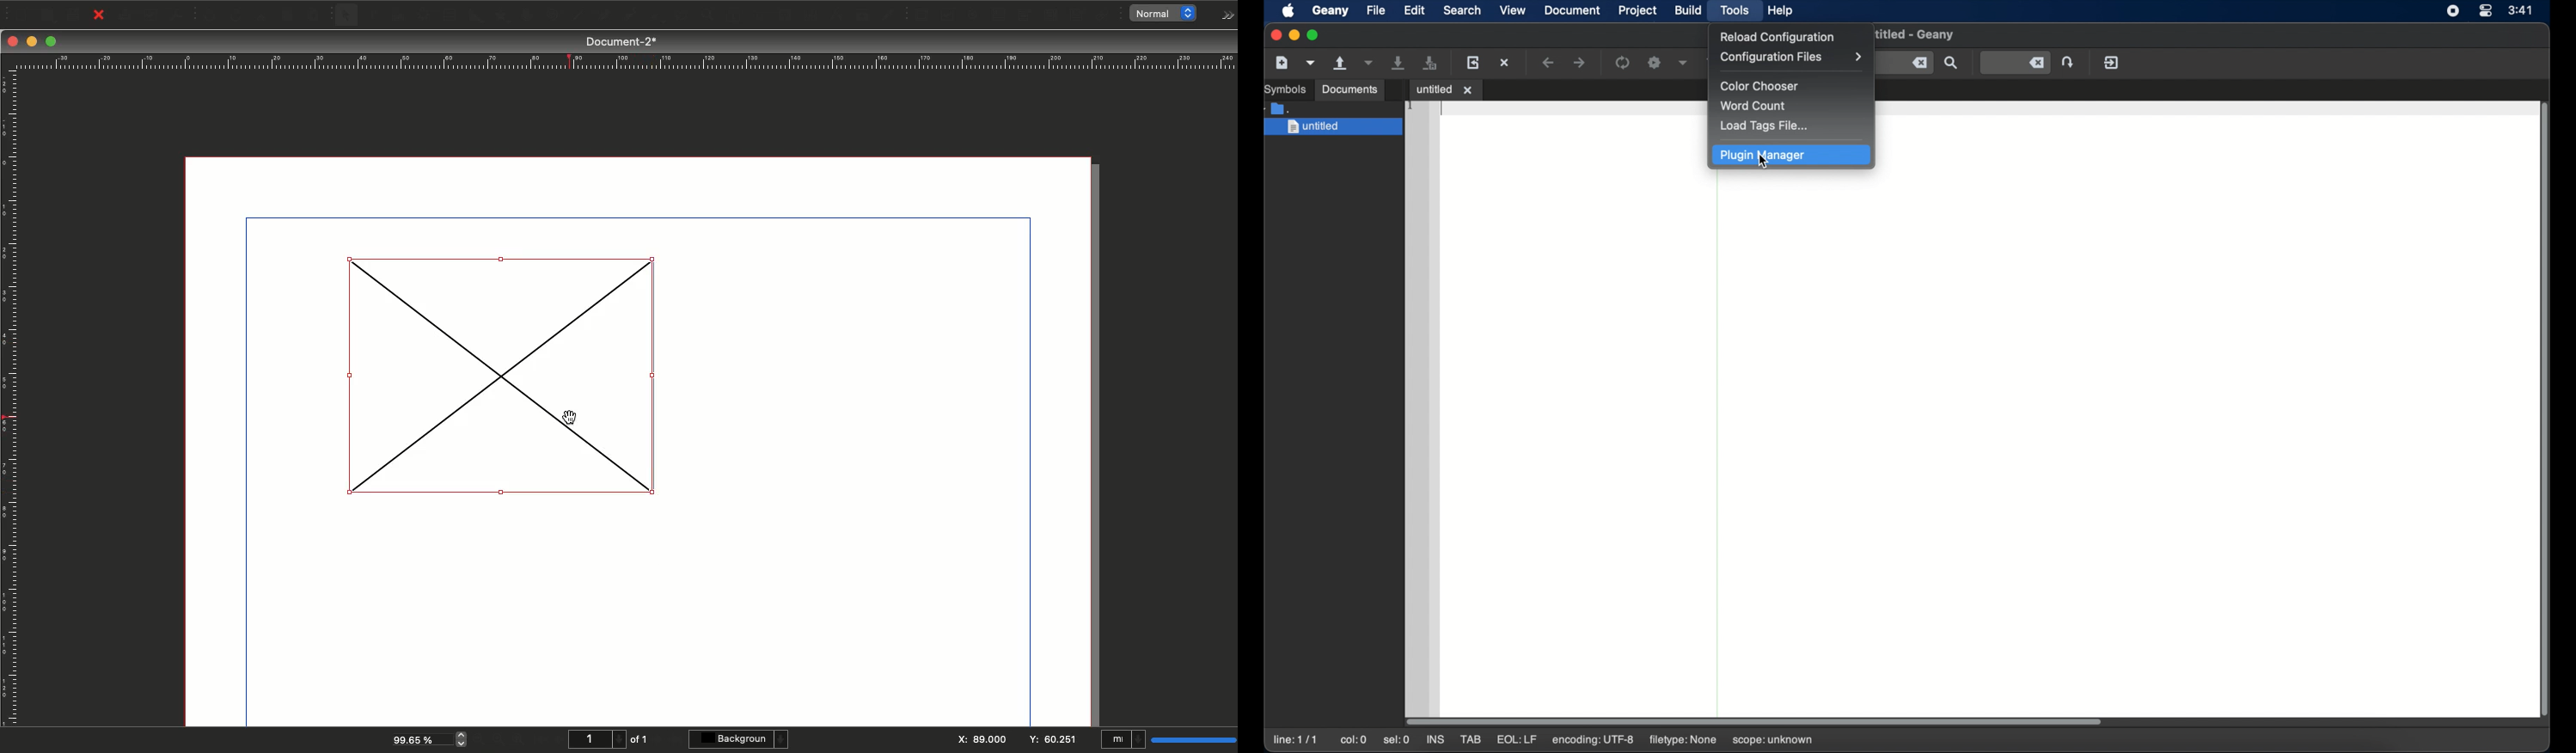  I want to click on Undo, so click(210, 15).